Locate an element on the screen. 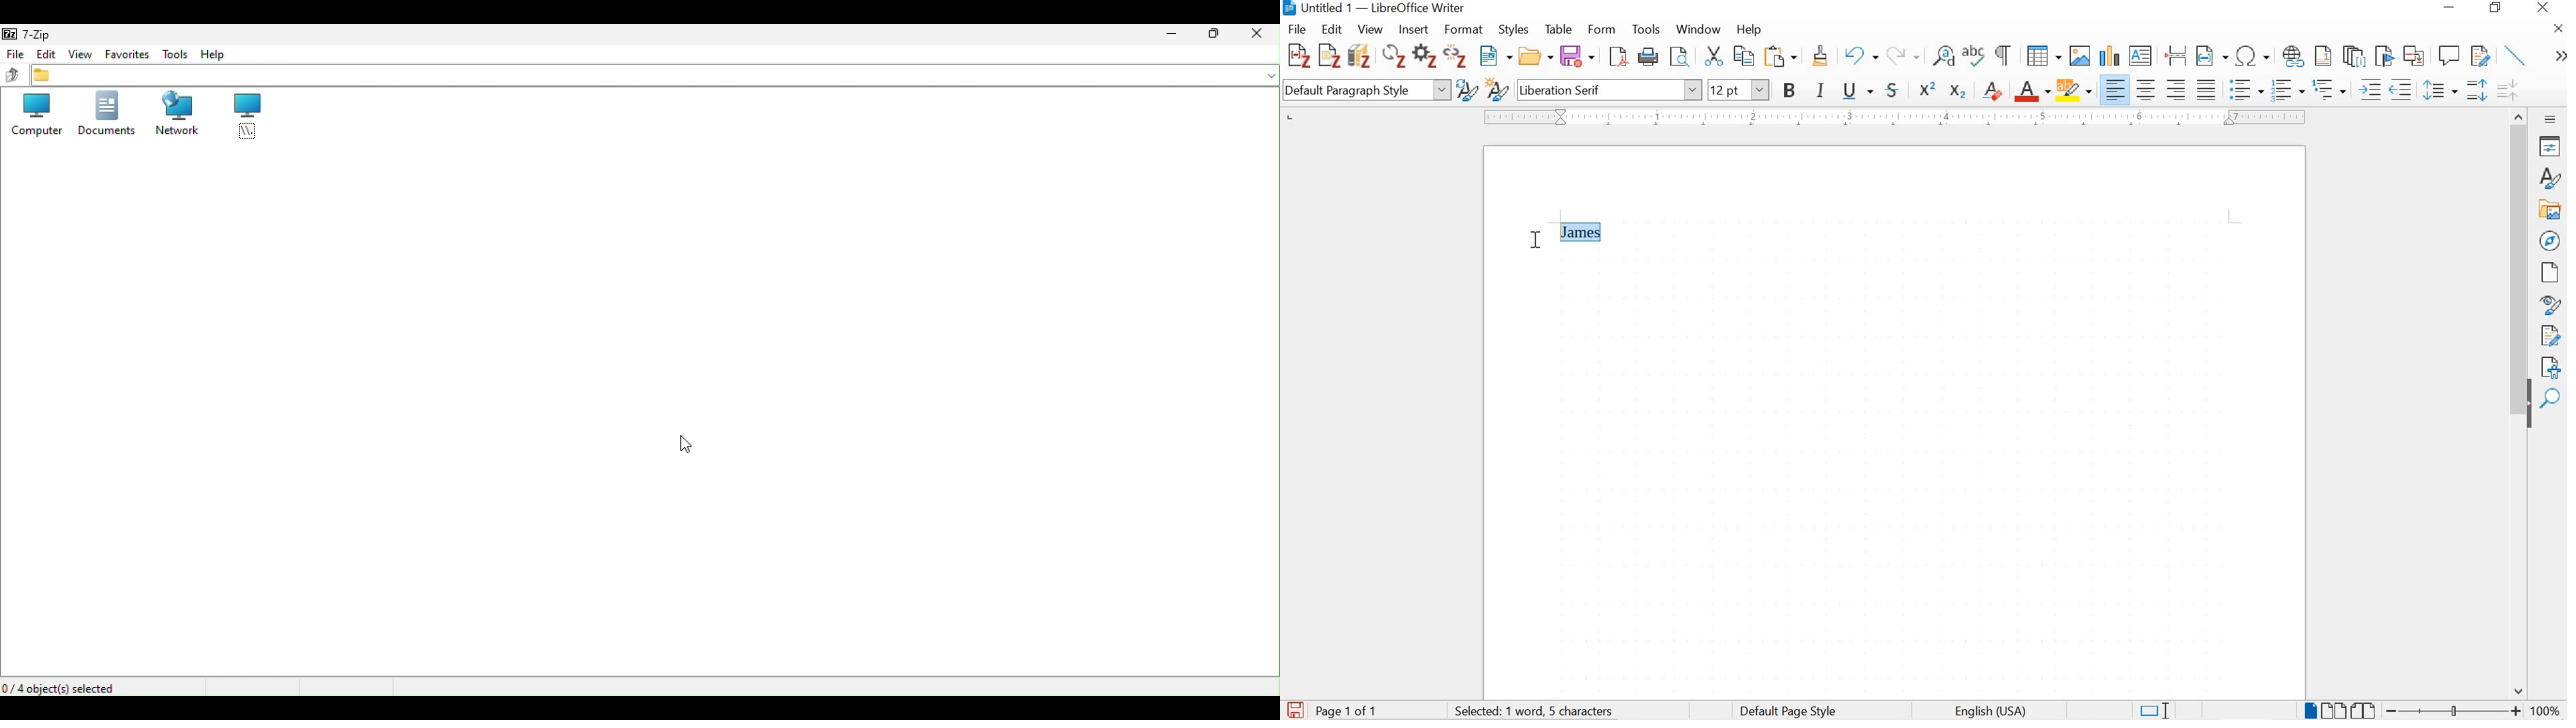 Image resolution: width=2576 pixels, height=728 pixels. updated selected style is located at coordinates (1466, 90).